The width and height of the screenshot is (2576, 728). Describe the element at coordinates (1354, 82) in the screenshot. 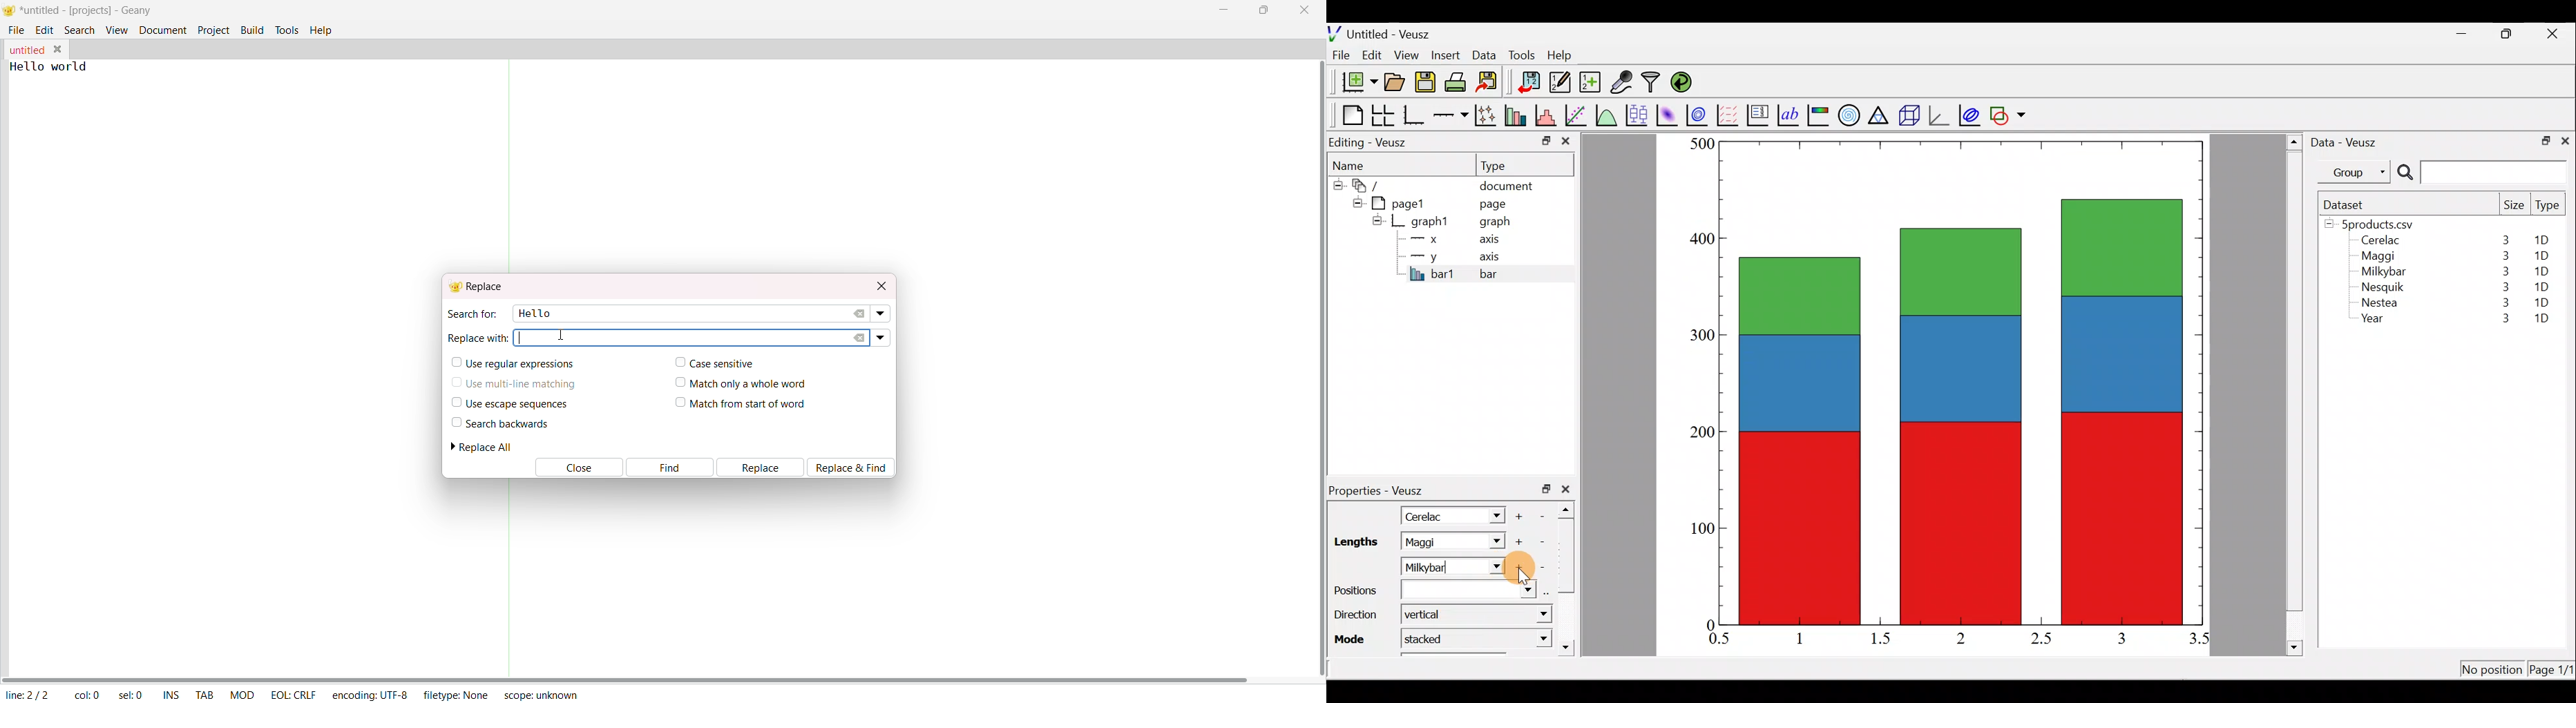

I see `New document` at that location.